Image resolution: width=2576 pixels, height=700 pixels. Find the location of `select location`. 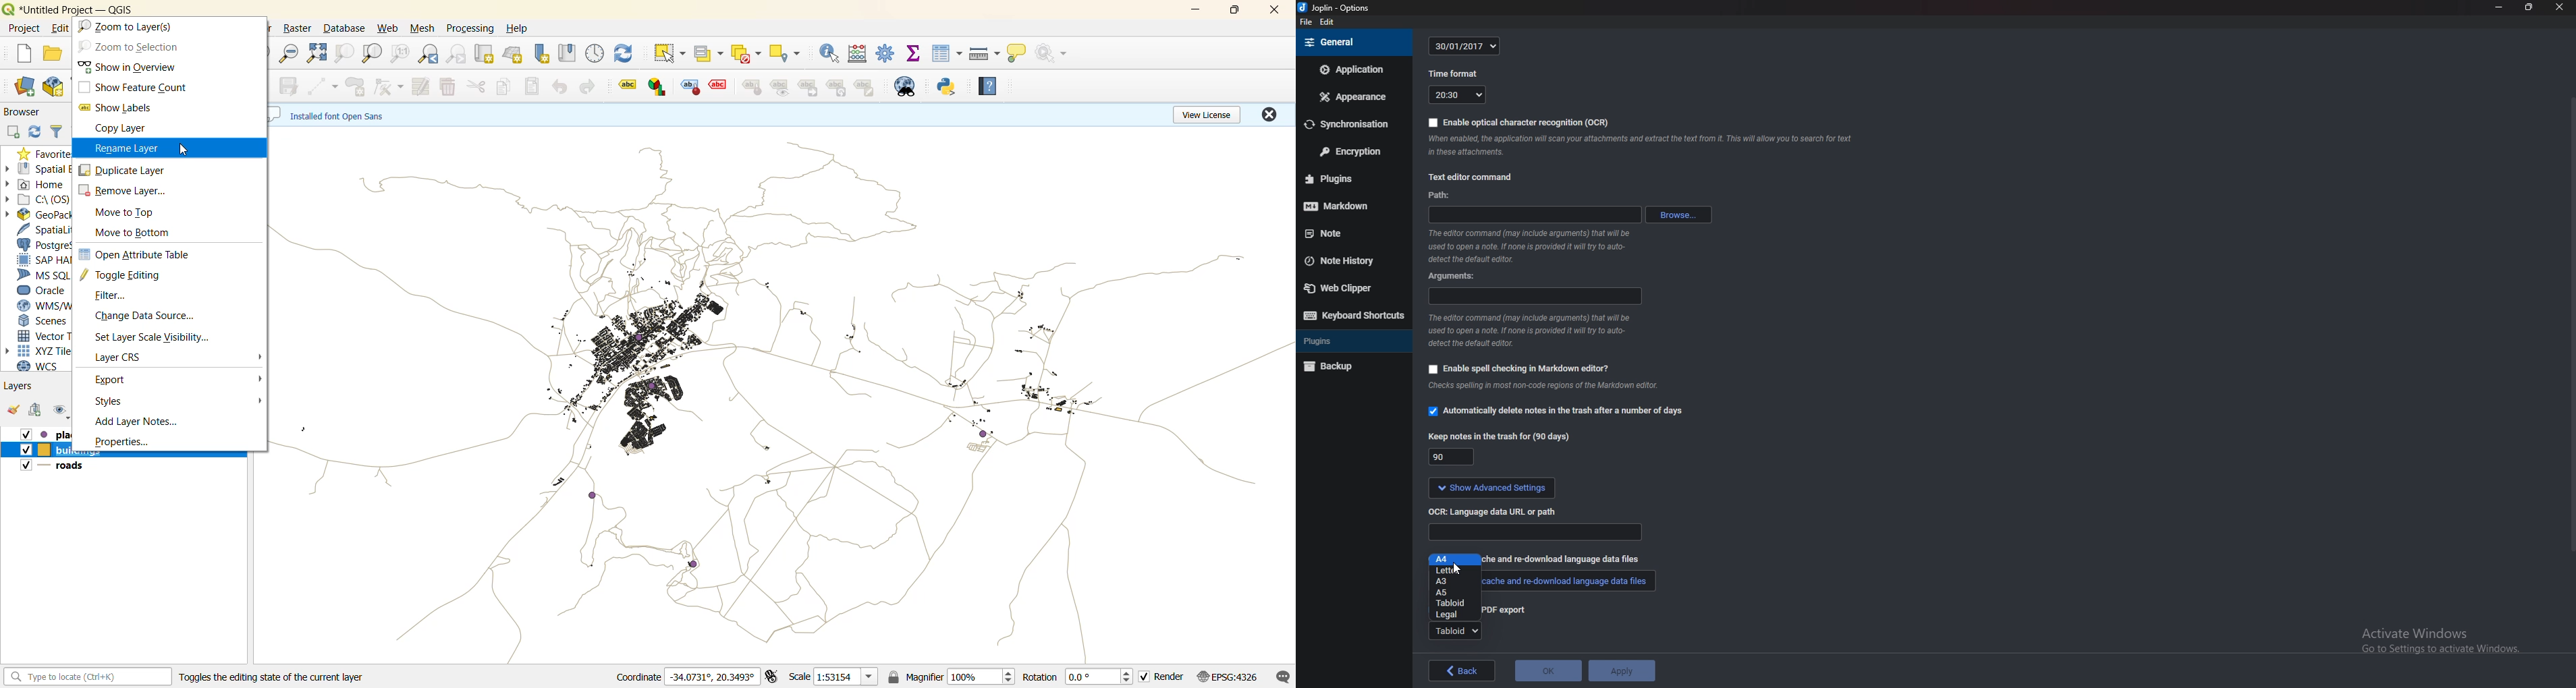

select location is located at coordinates (784, 51).